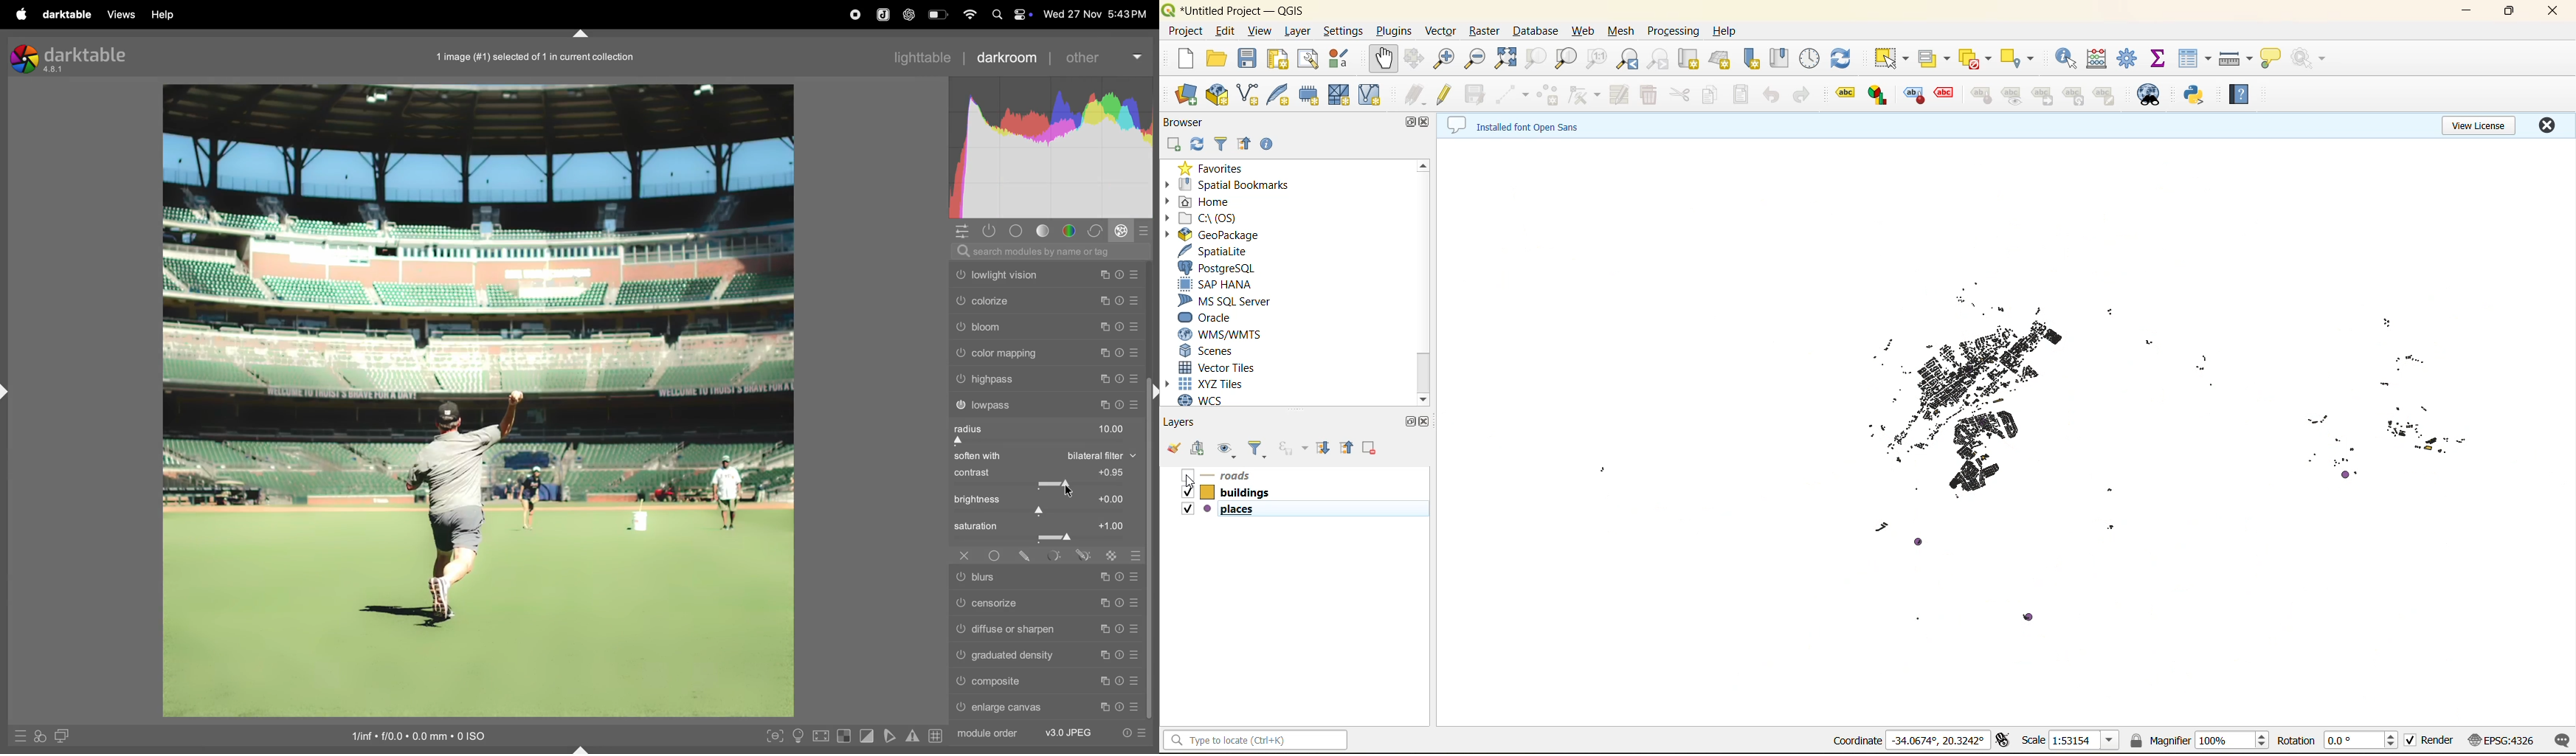  Describe the element at coordinates (1085, 556) in the screenshot. I see `drawn & parmetric mask` at that location.